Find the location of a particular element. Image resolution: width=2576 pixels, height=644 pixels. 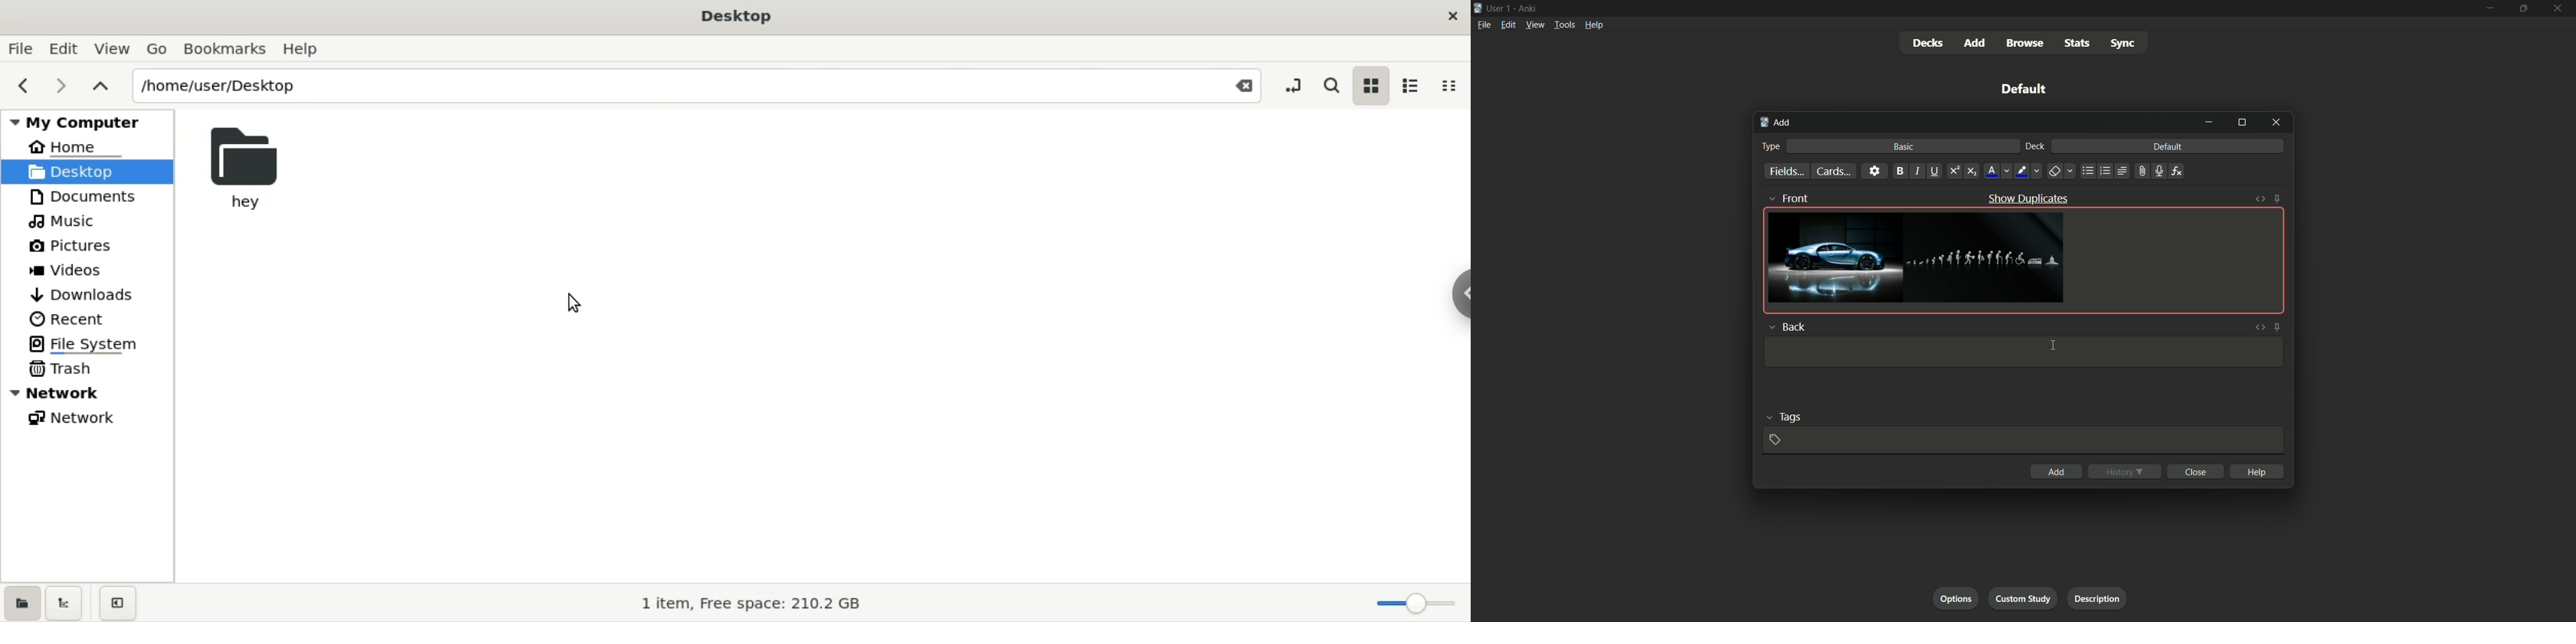

show tree view is located at coordinates (70, 604).